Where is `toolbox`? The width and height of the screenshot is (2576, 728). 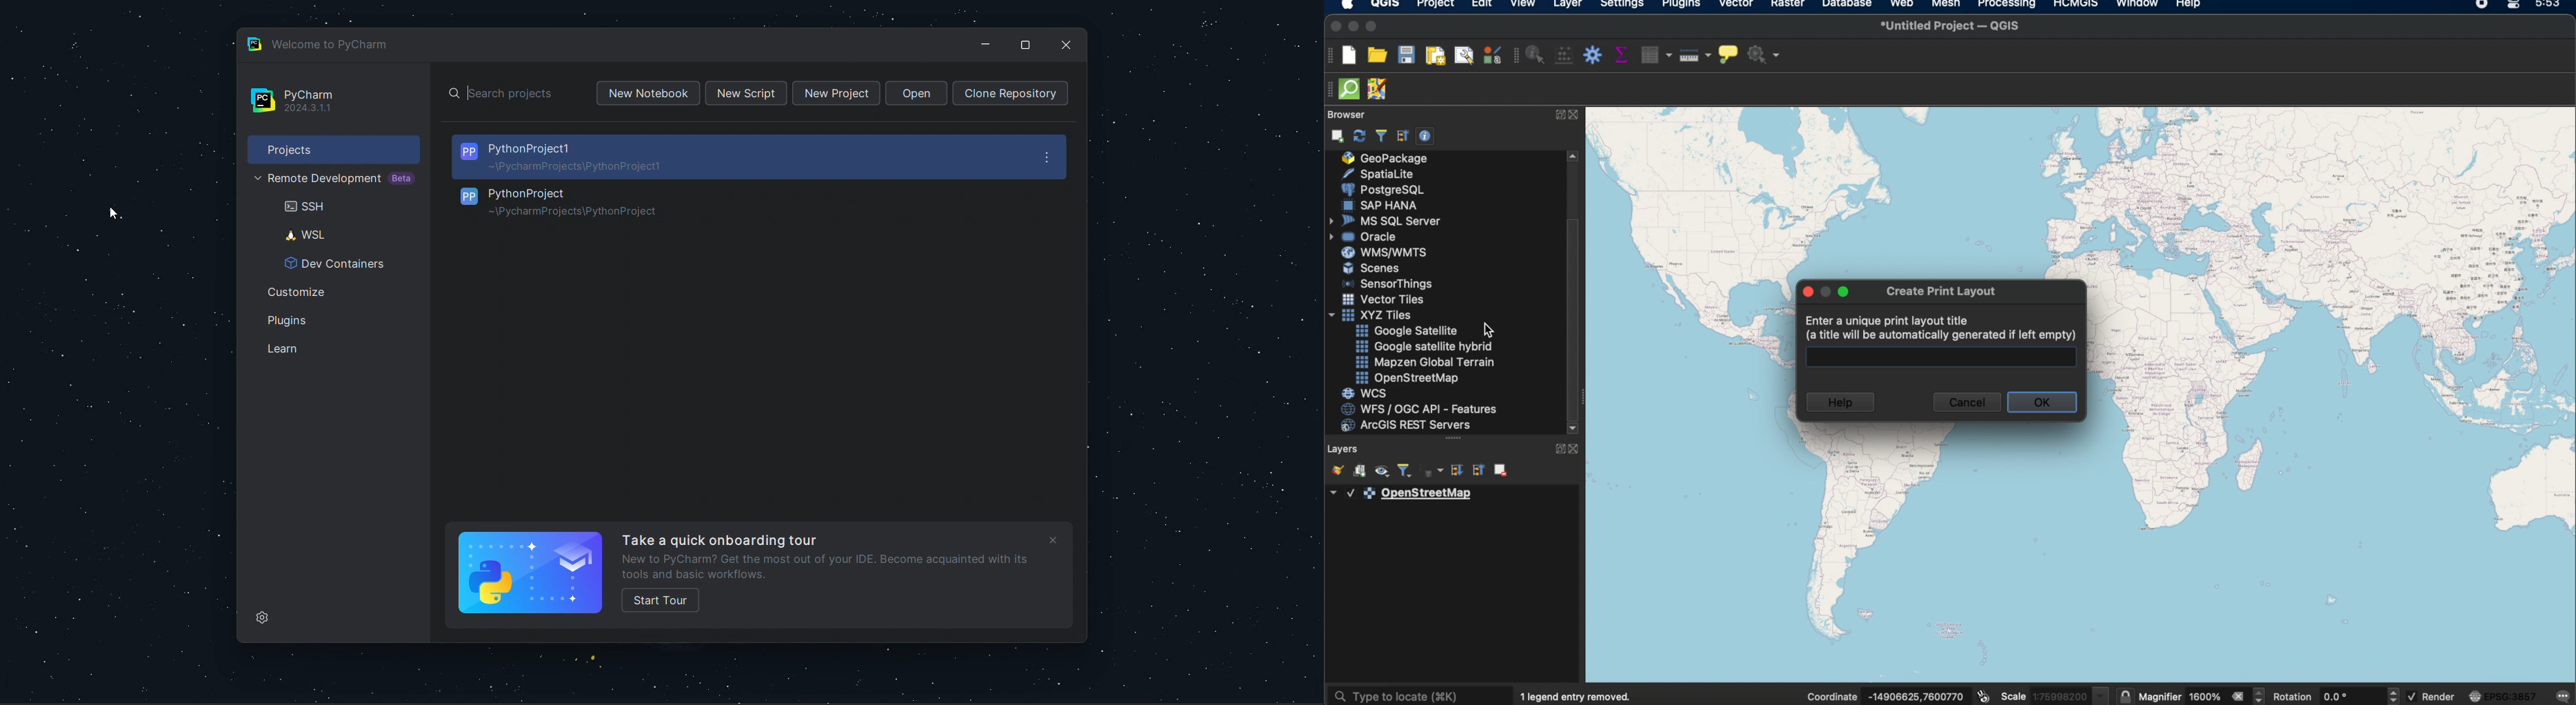 toolbox is located at coordinates (1591, 55).